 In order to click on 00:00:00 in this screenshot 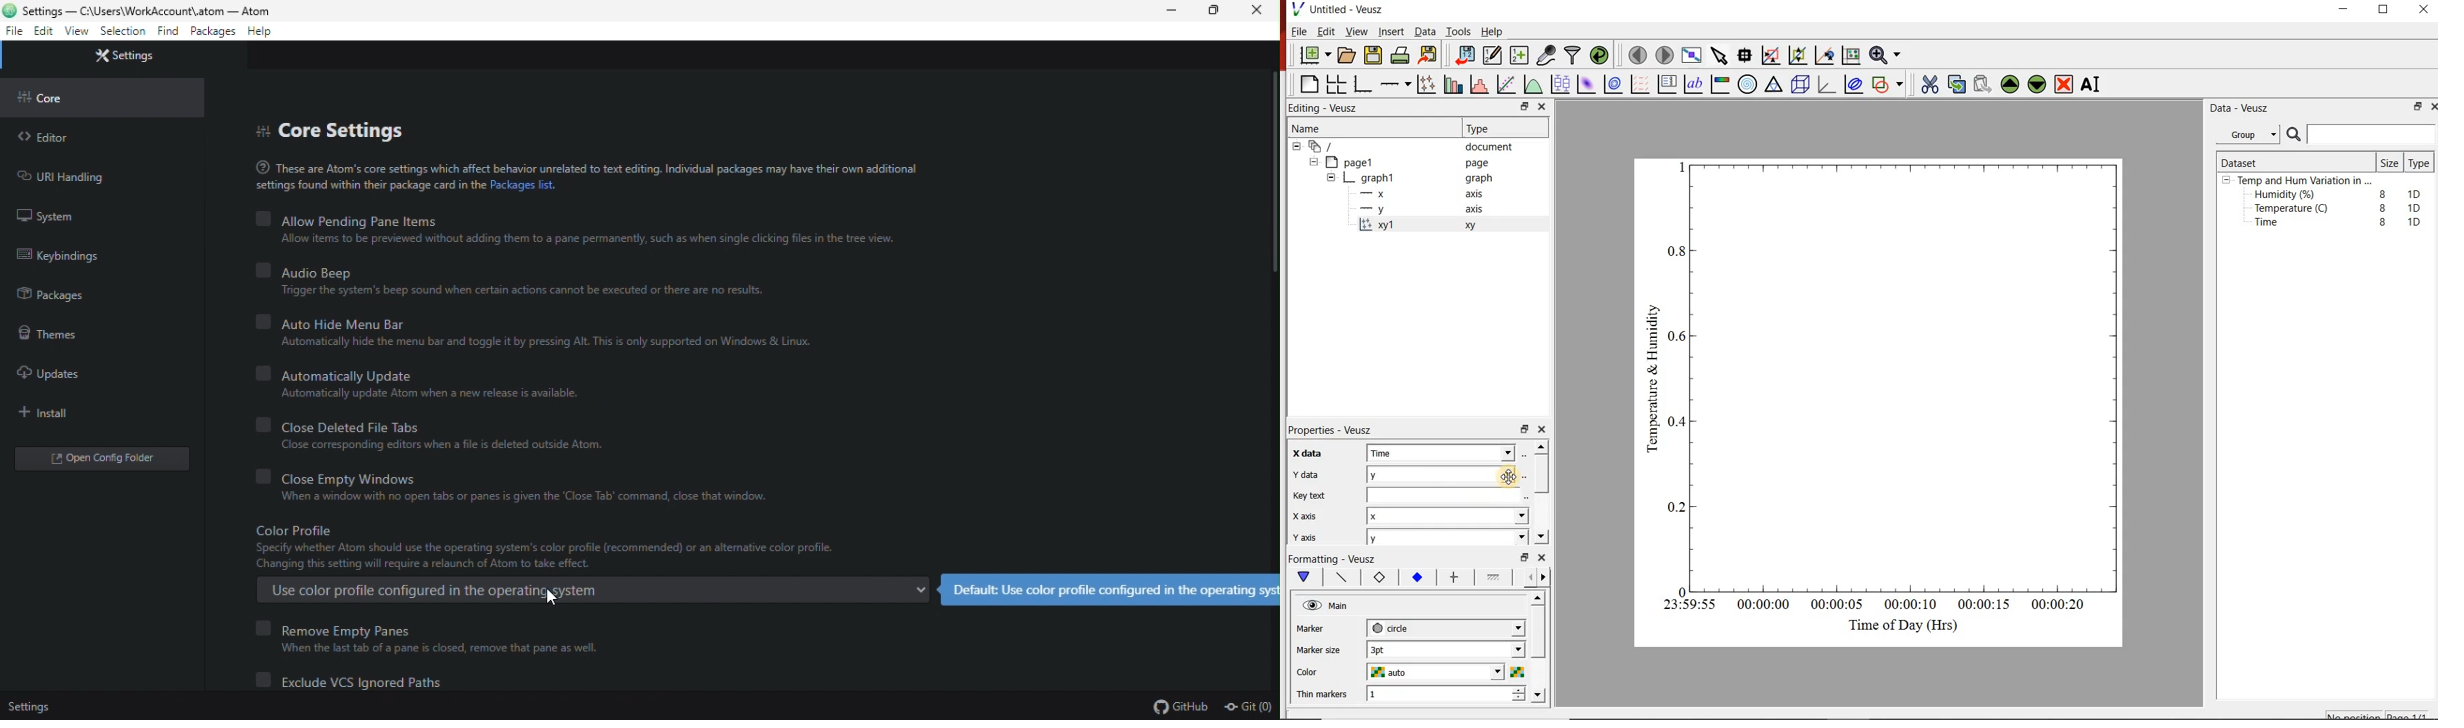, I will do `click(1761, 606)`.